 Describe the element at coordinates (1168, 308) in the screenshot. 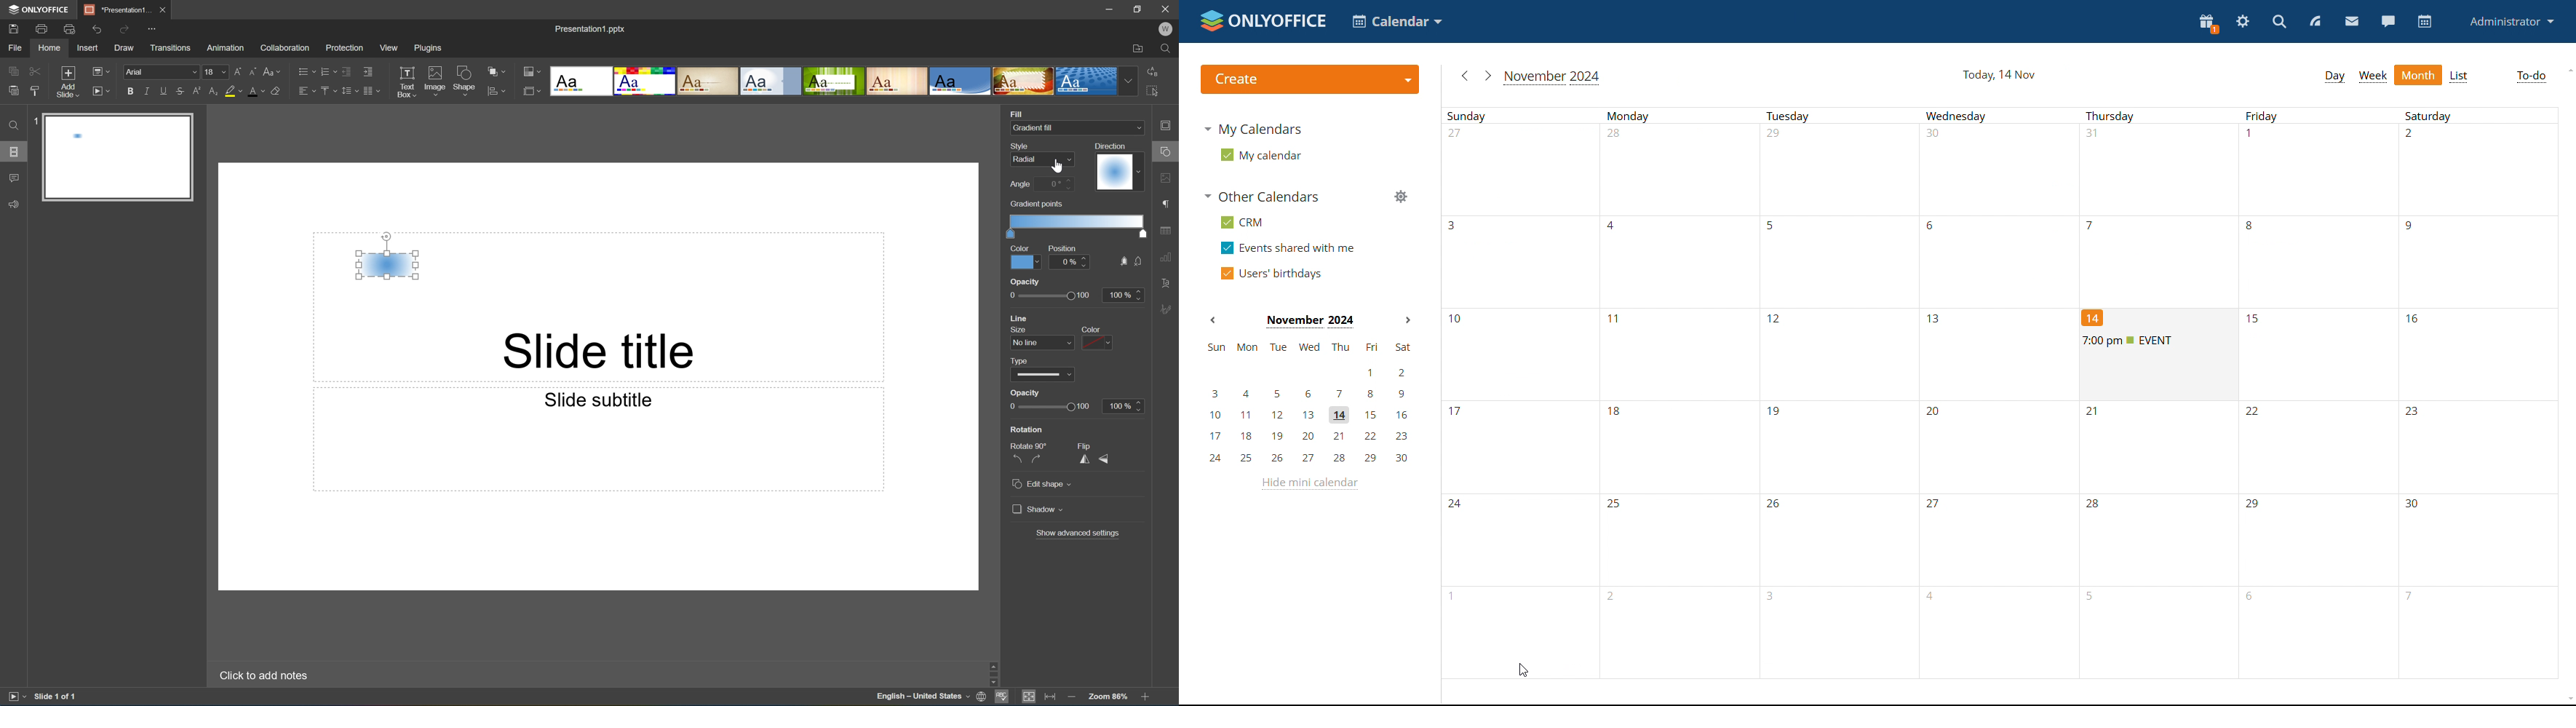

I see `Signature settings` at that location.